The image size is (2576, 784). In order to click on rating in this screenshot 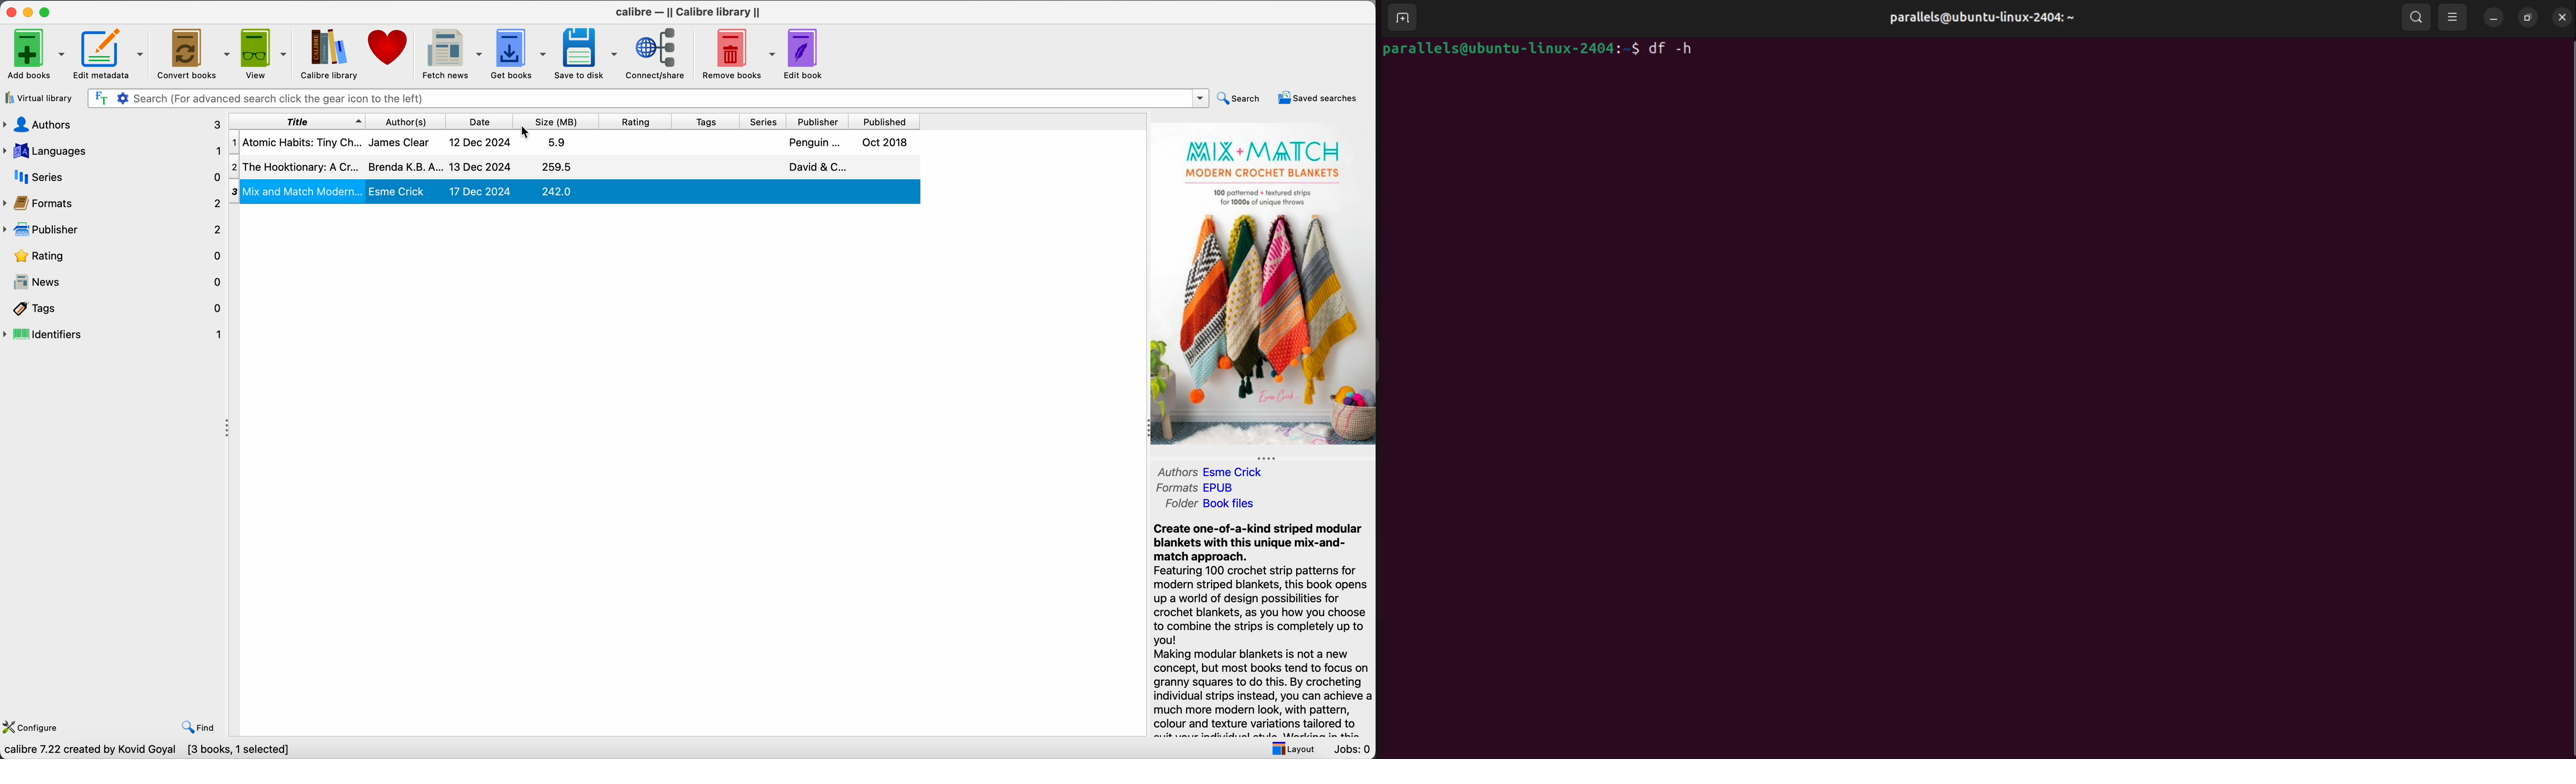, I will do `click(119, 258)`.